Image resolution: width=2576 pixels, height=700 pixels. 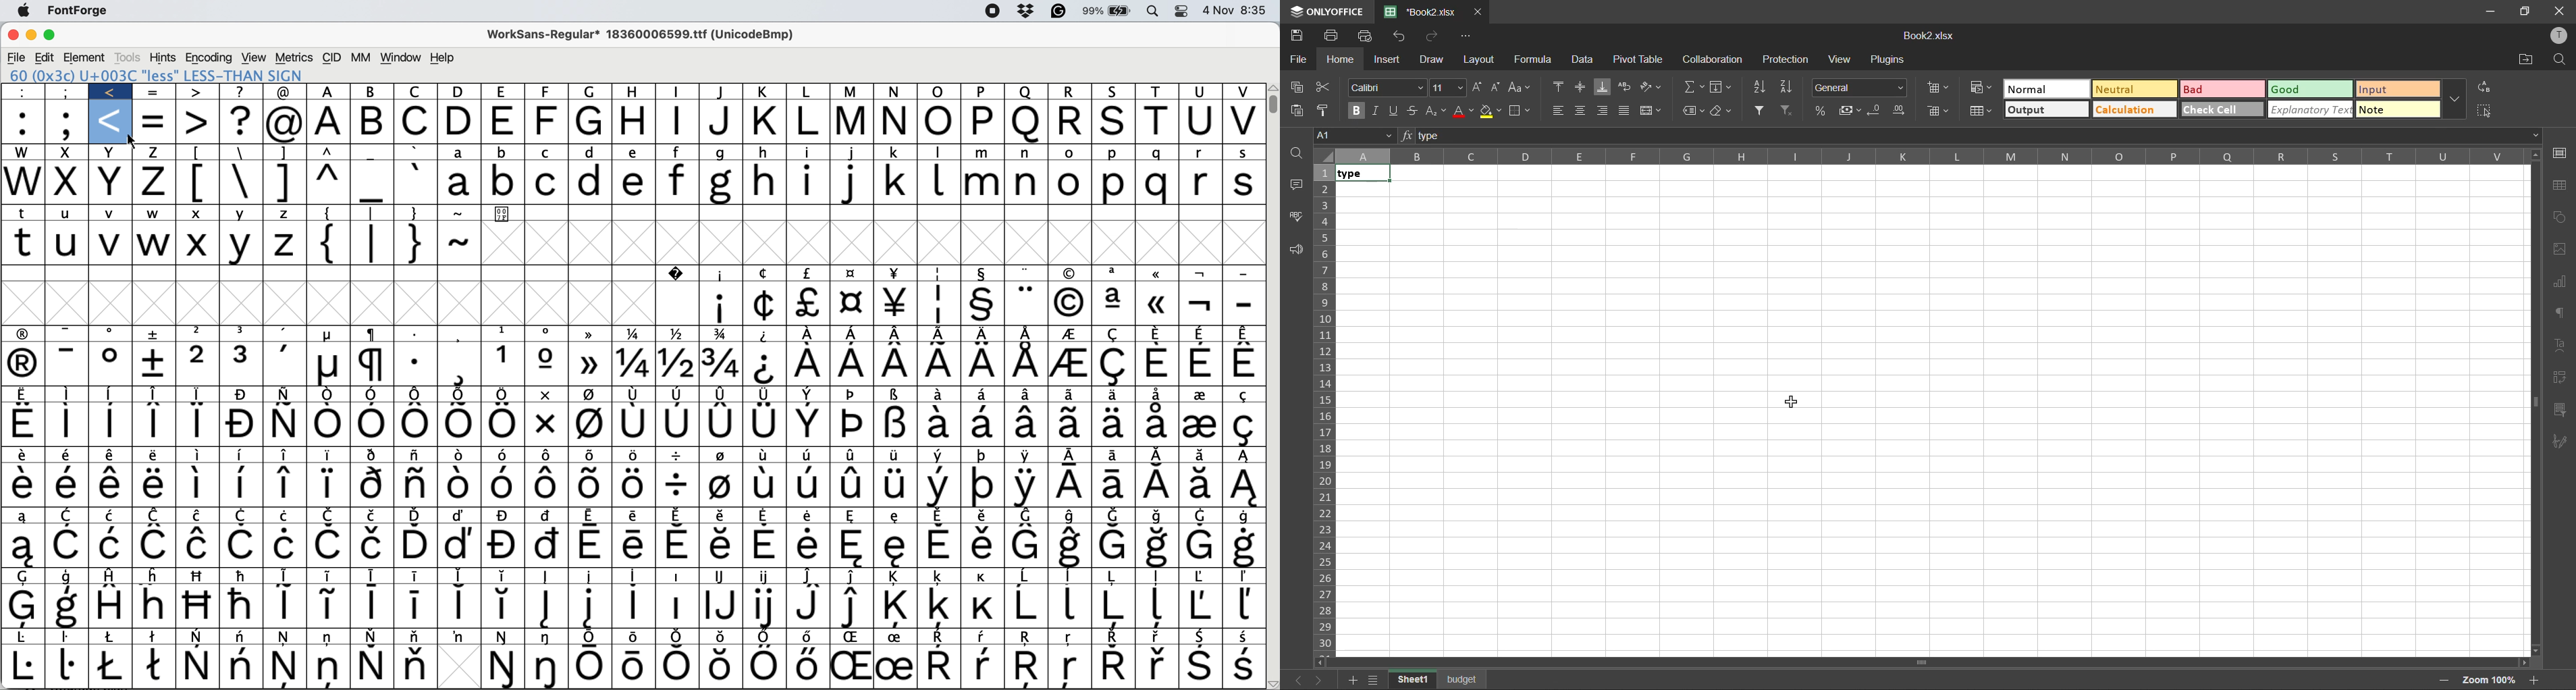 What do you see at coordinates (1070, 547) in the screenshot?
I see `Symbol` at bounding box center [1070, 547].